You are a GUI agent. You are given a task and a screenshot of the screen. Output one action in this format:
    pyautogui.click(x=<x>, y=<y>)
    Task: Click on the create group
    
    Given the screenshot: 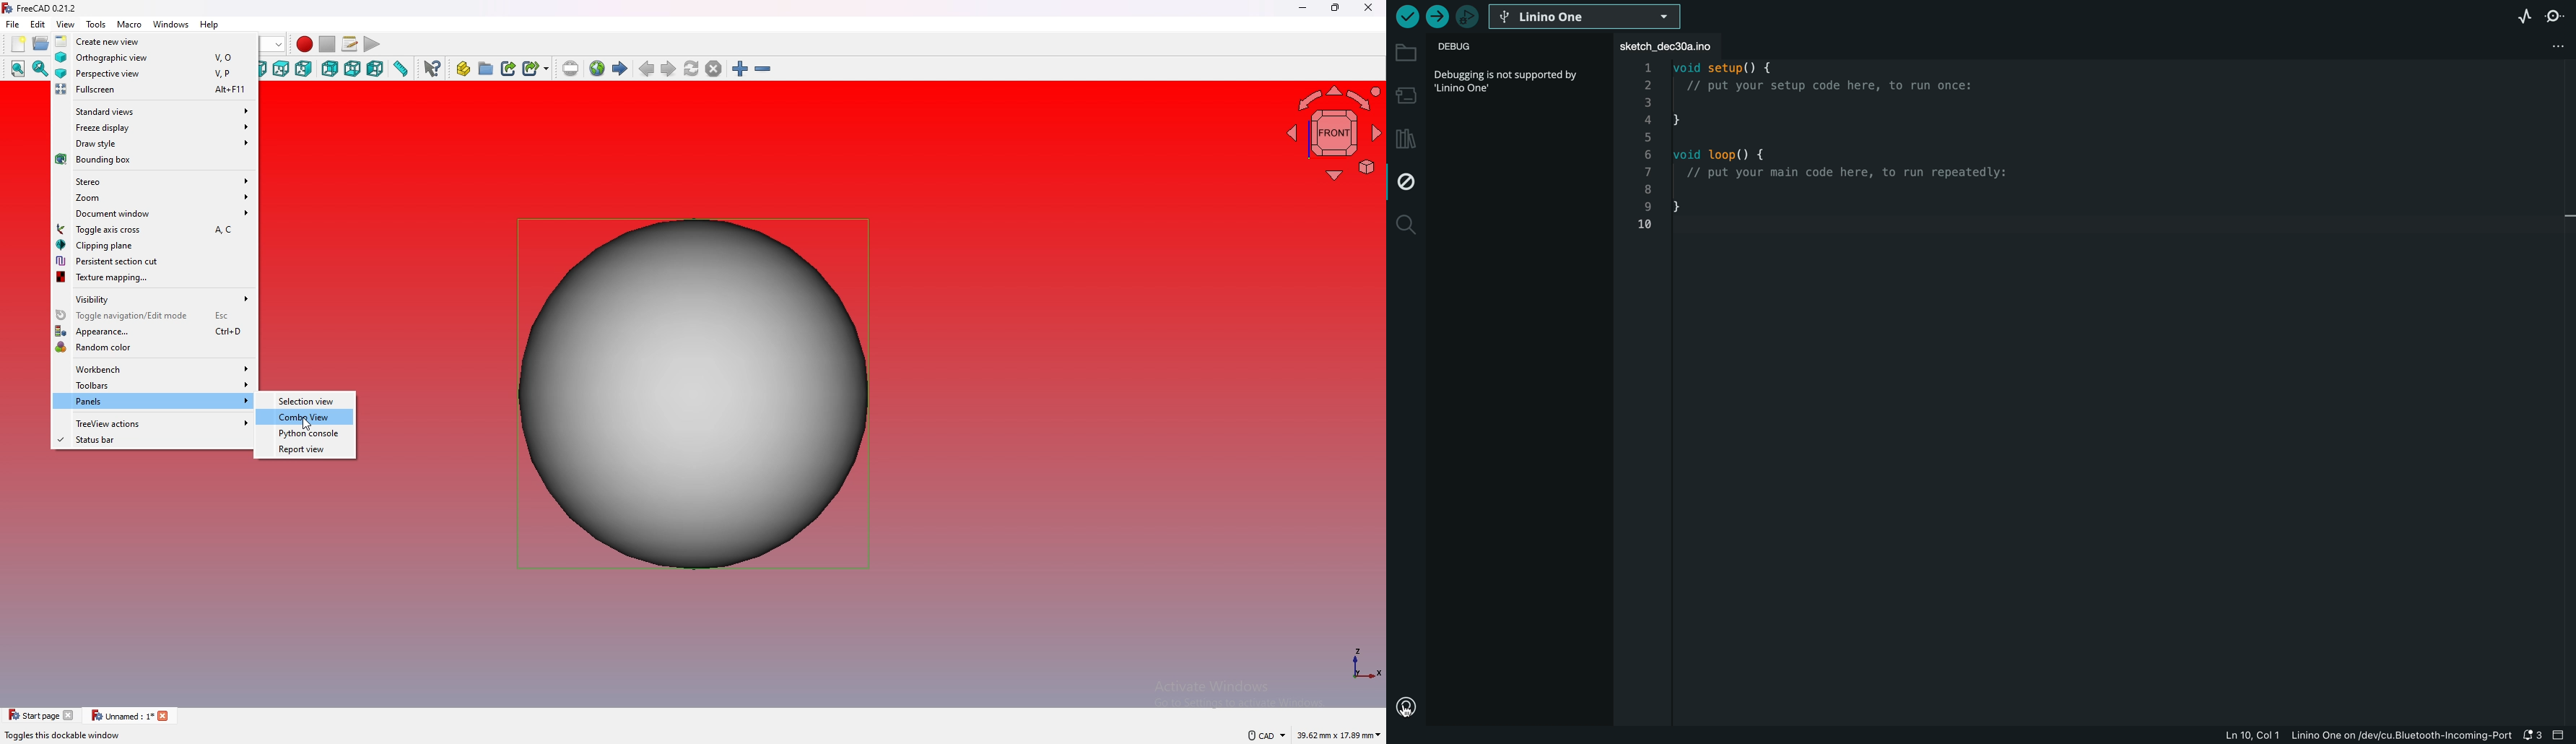 What is the action you would take?
    pyautogui.click(x=486, y=69)
    